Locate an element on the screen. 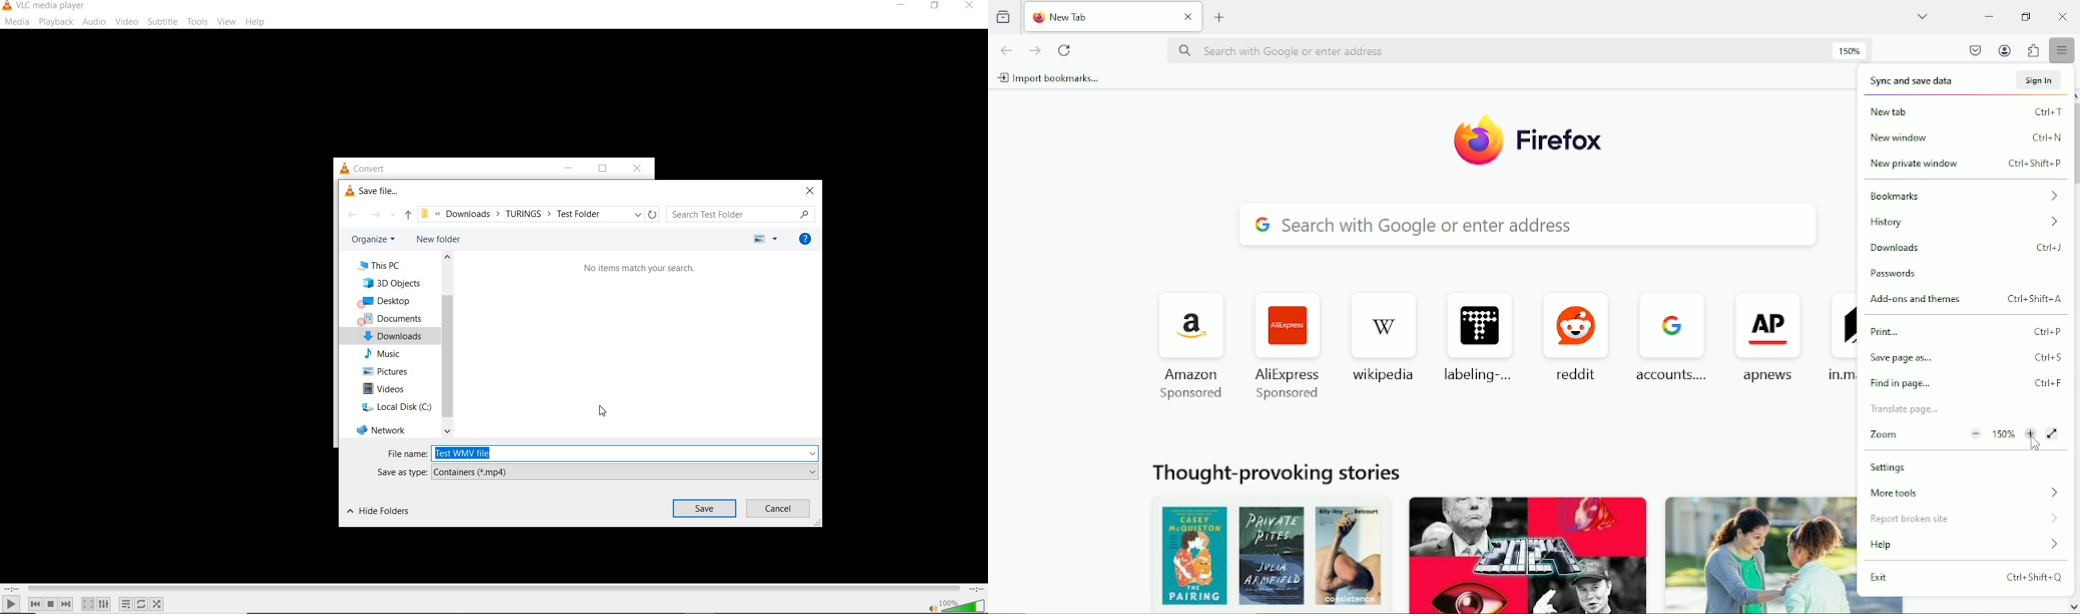 This screenshot has width=2100, height=616. network is located at coordinates (382, 429).